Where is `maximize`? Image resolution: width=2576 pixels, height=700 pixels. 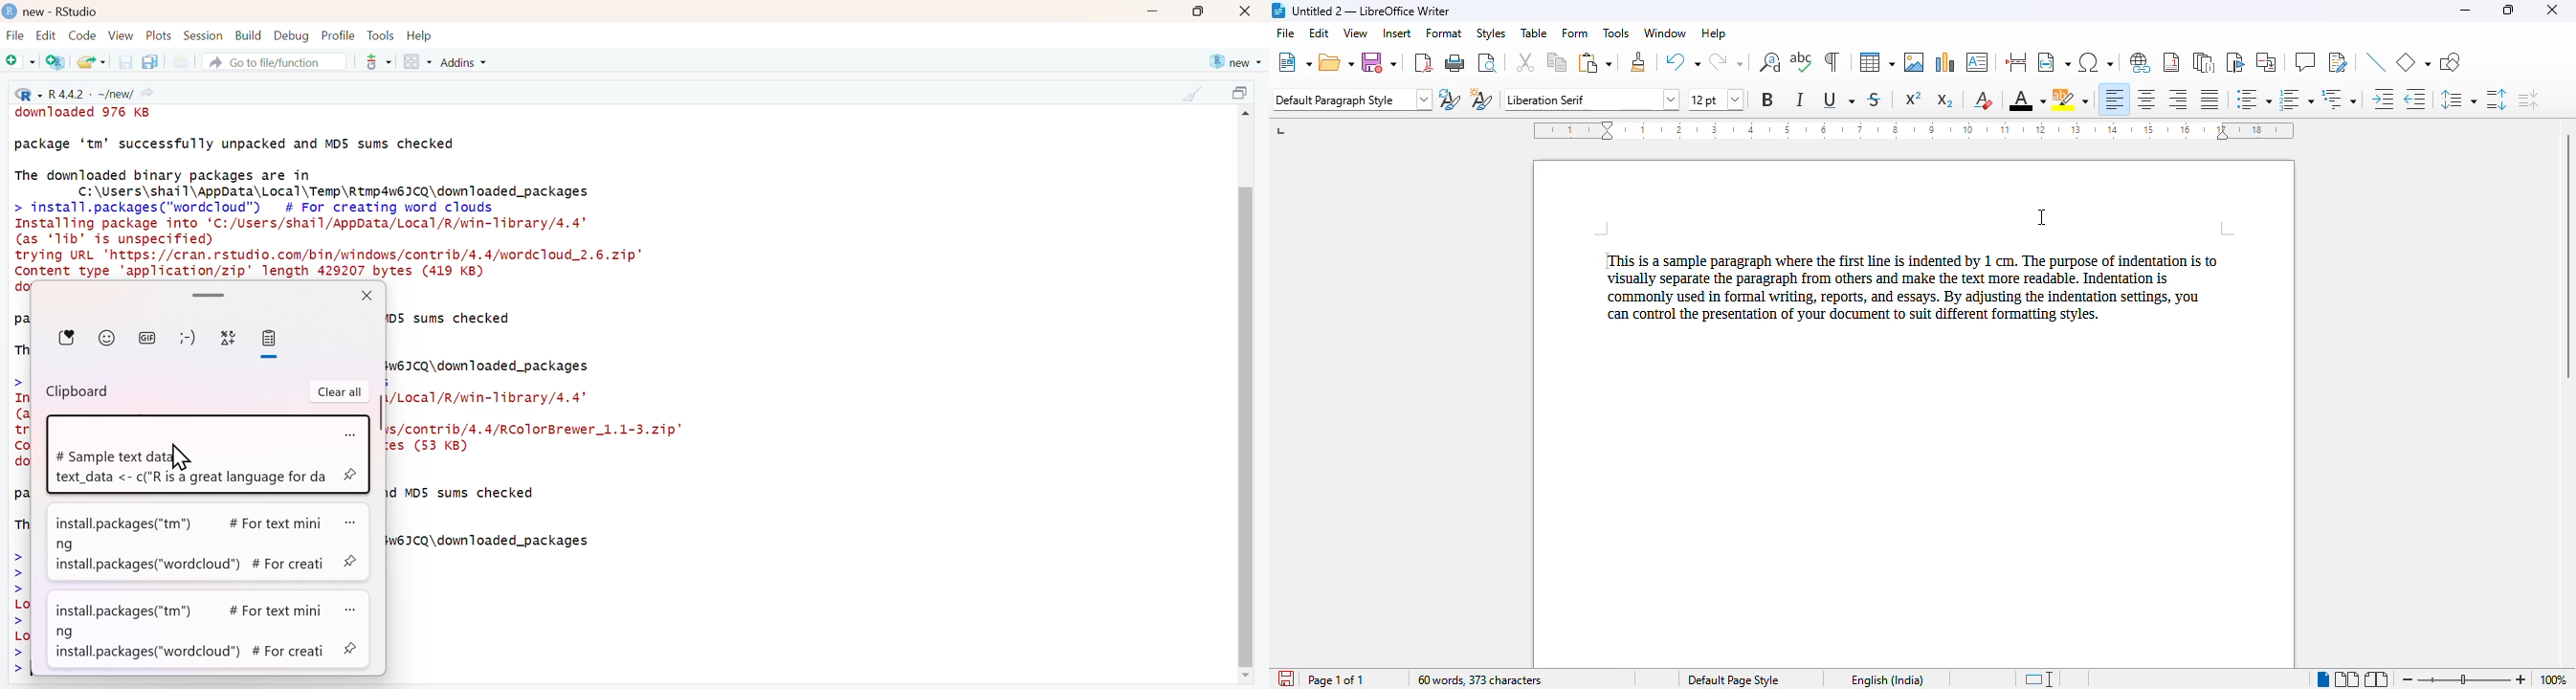
maximize is located at coordinates (1201, 11).